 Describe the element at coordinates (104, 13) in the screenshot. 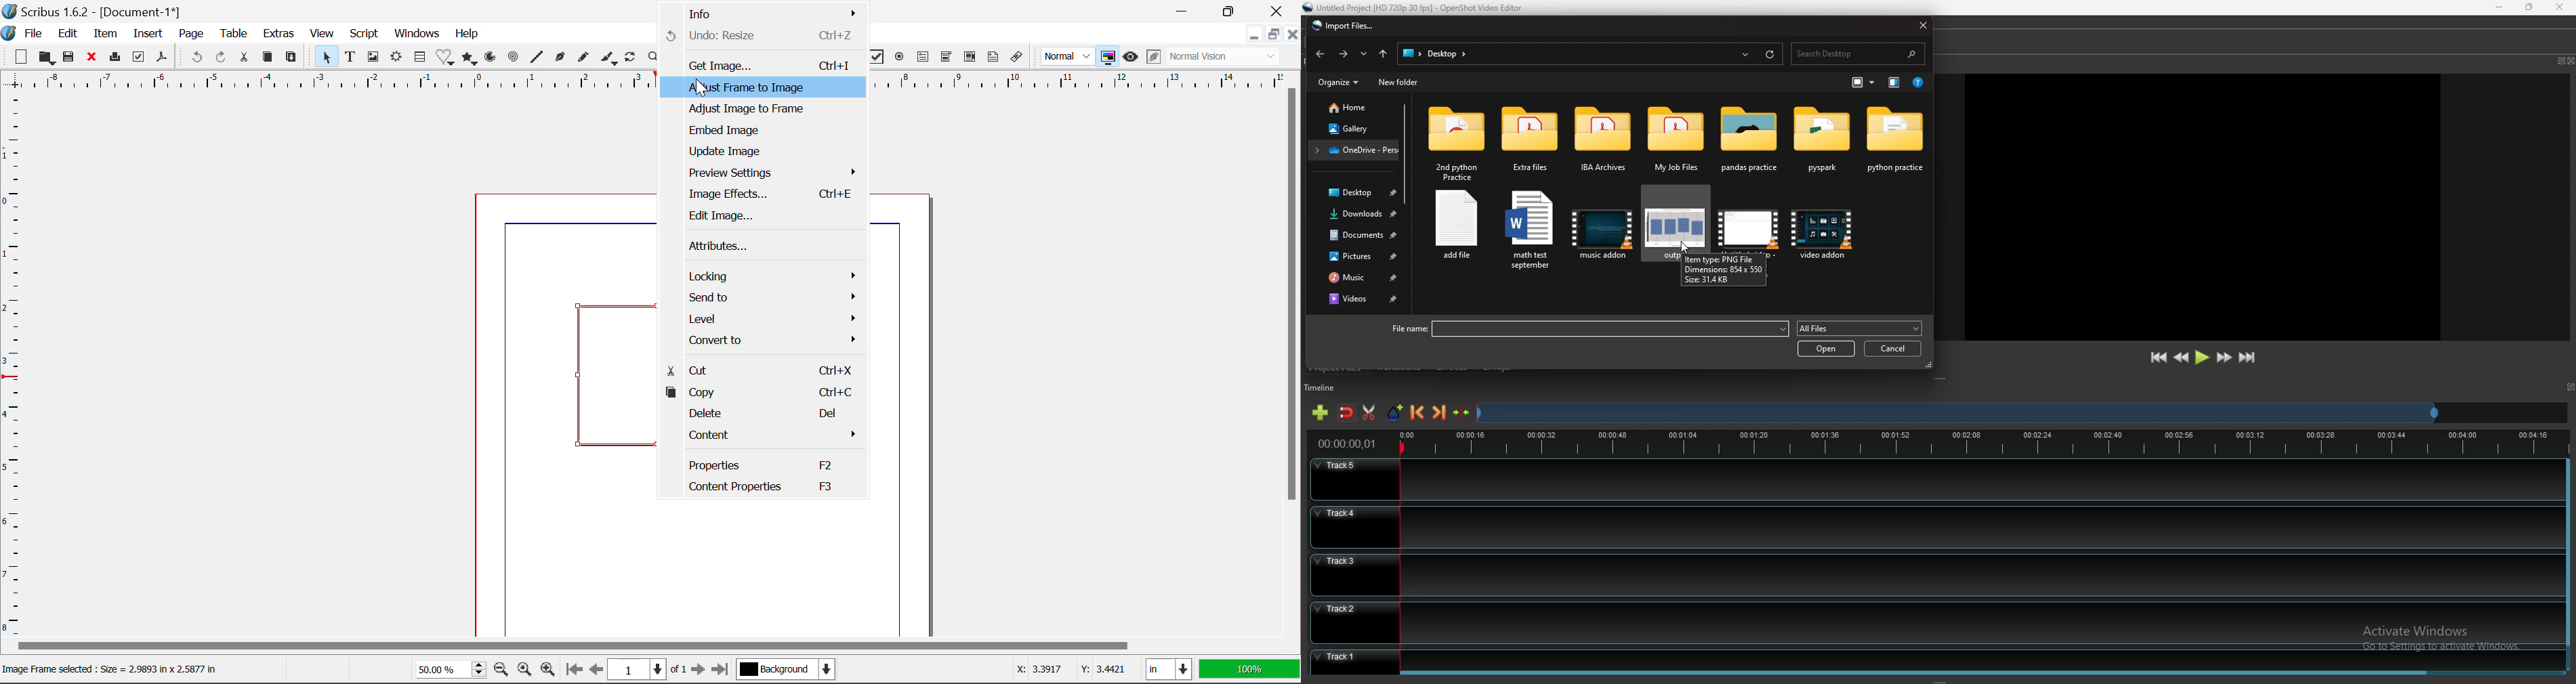

I see `Scribus 1.6.2 - [Document-1*]` at that location.